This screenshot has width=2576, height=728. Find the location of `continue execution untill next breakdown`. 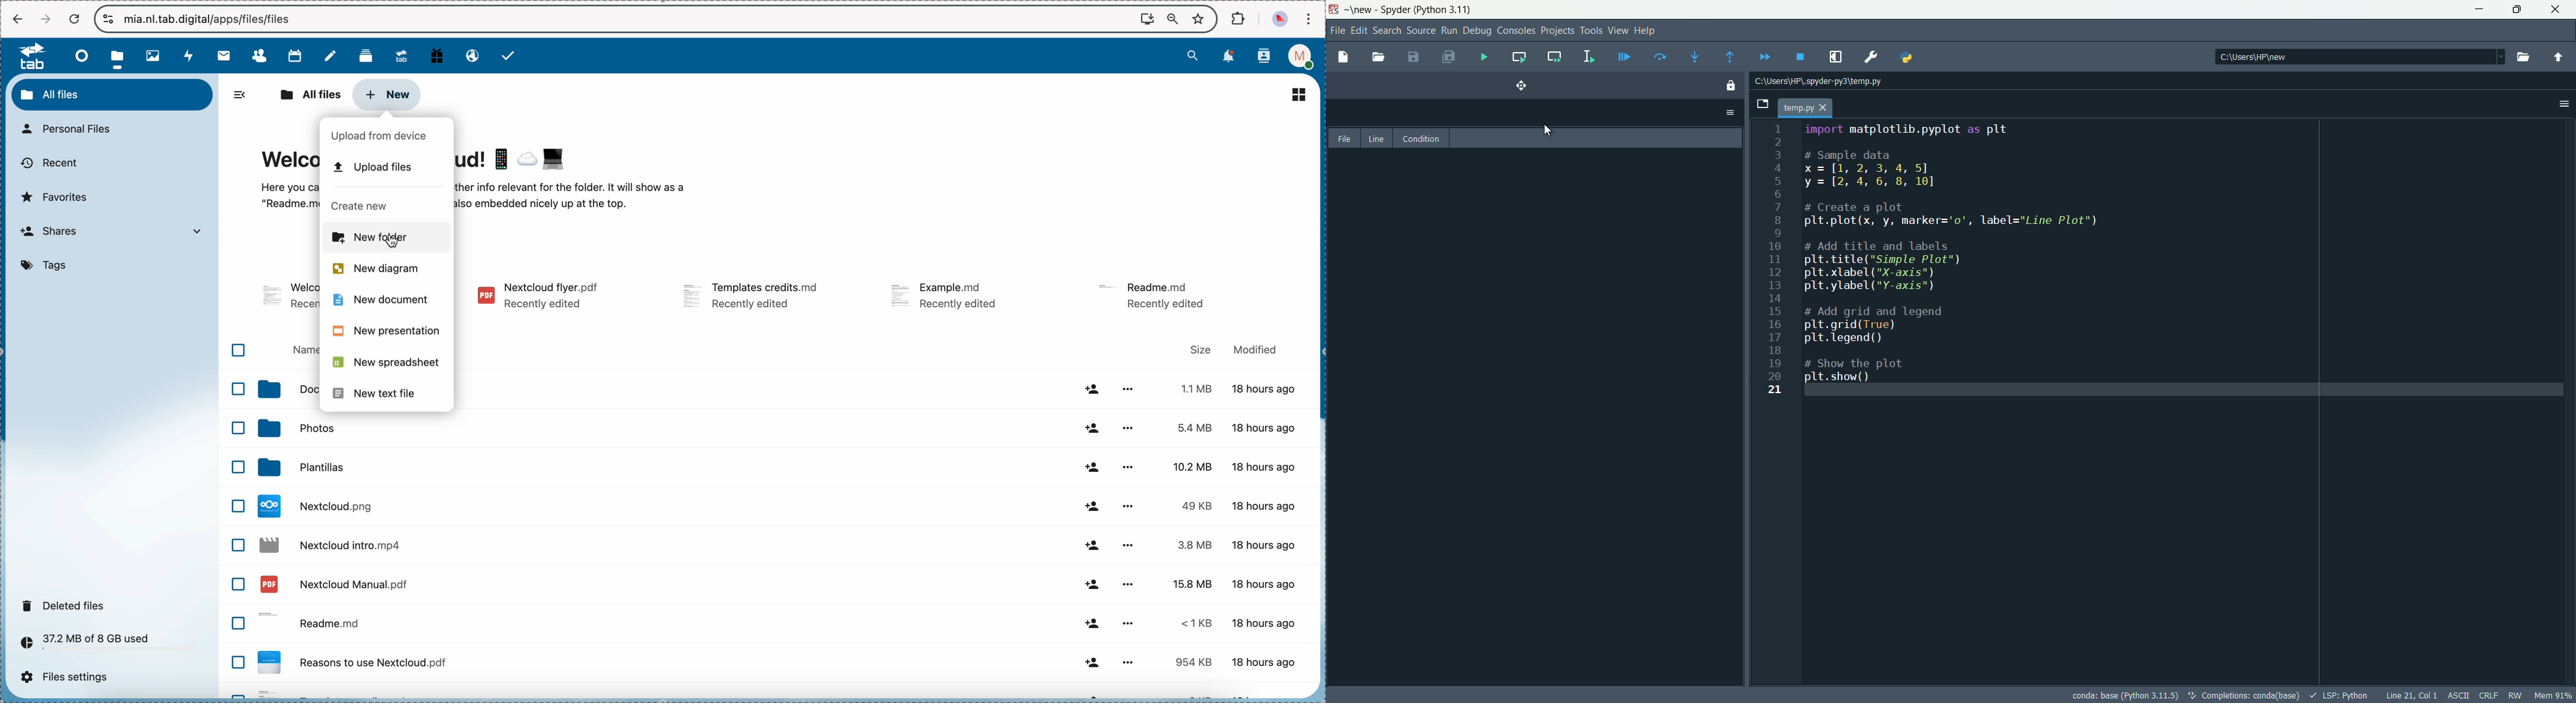

continue execution untill next breakdown is located at coordinates (1762, 56).